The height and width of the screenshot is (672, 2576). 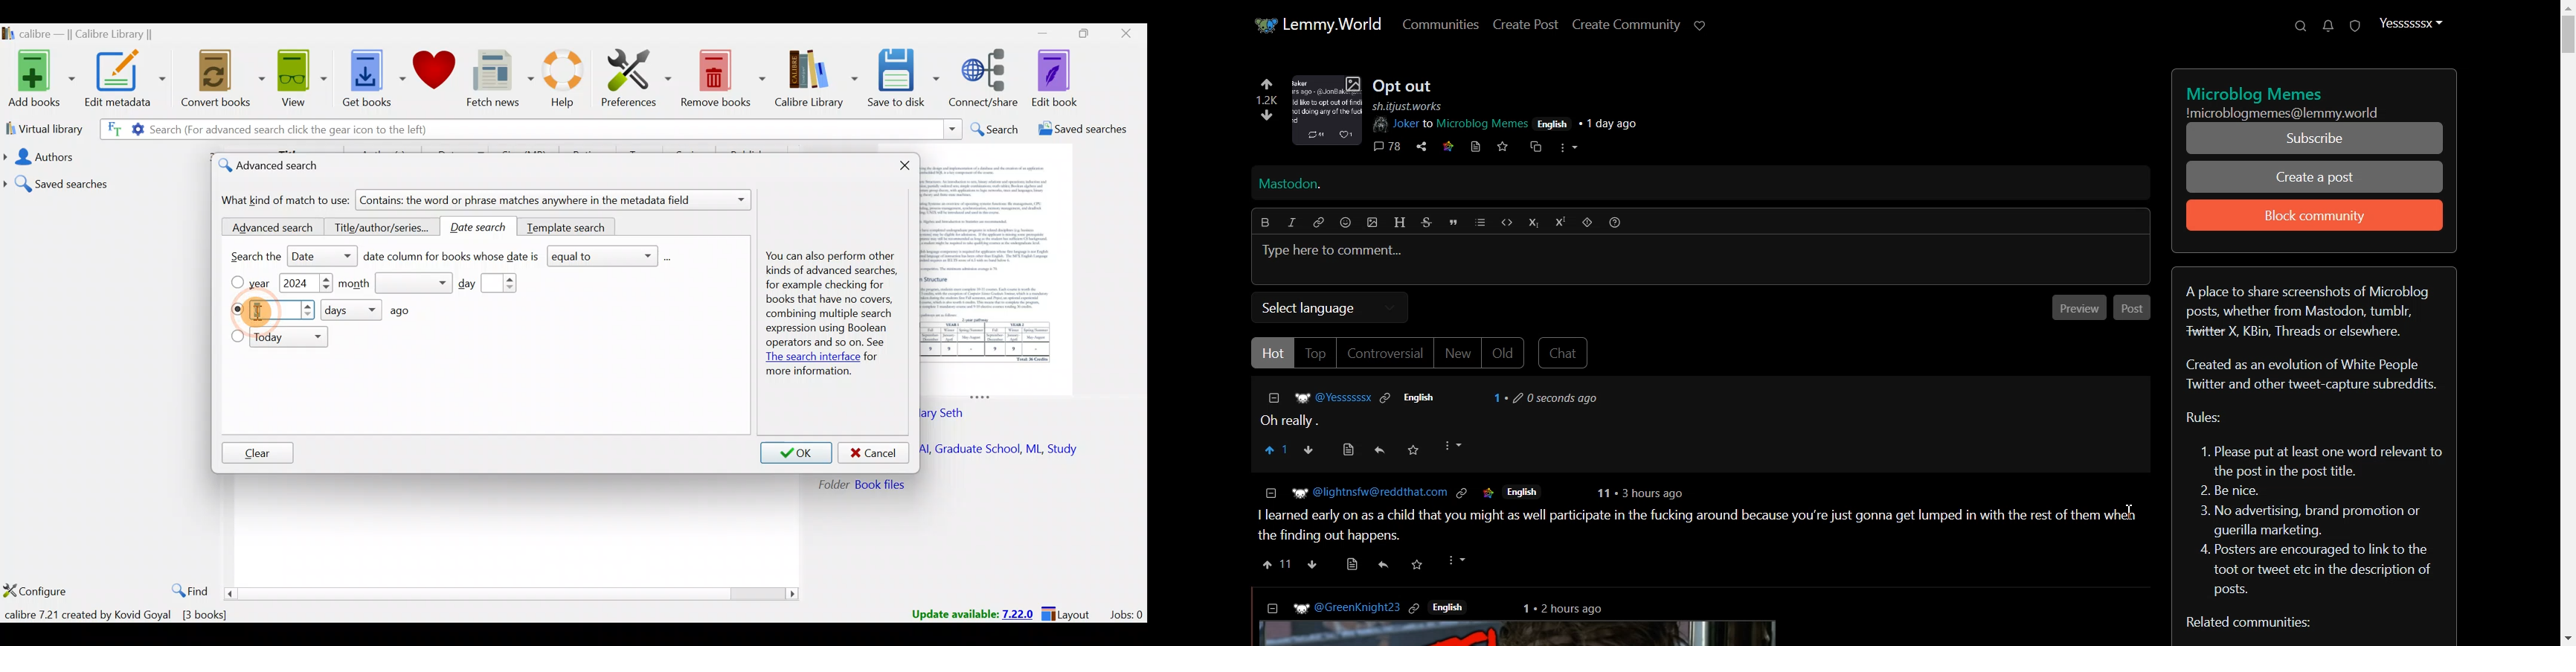 I want to click on image, so click(x=1329, y=110).